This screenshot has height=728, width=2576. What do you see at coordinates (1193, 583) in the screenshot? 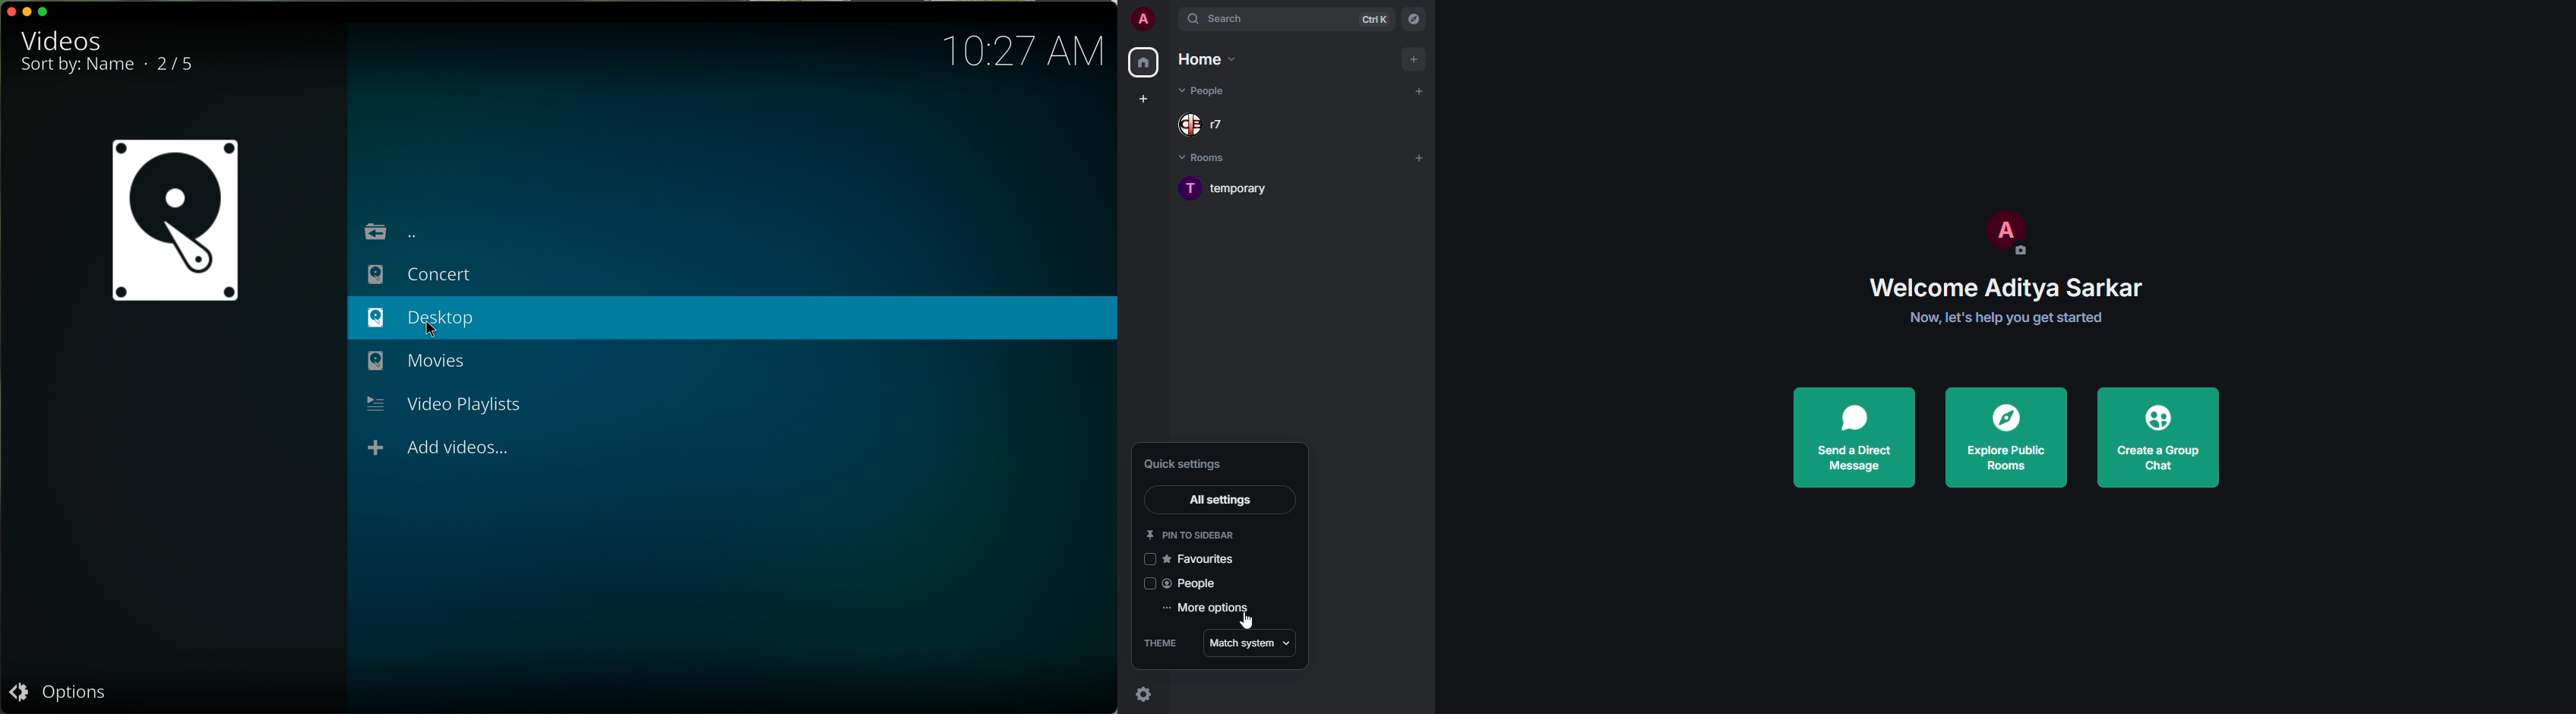
I see `people` at bounding box center [1193, 583].